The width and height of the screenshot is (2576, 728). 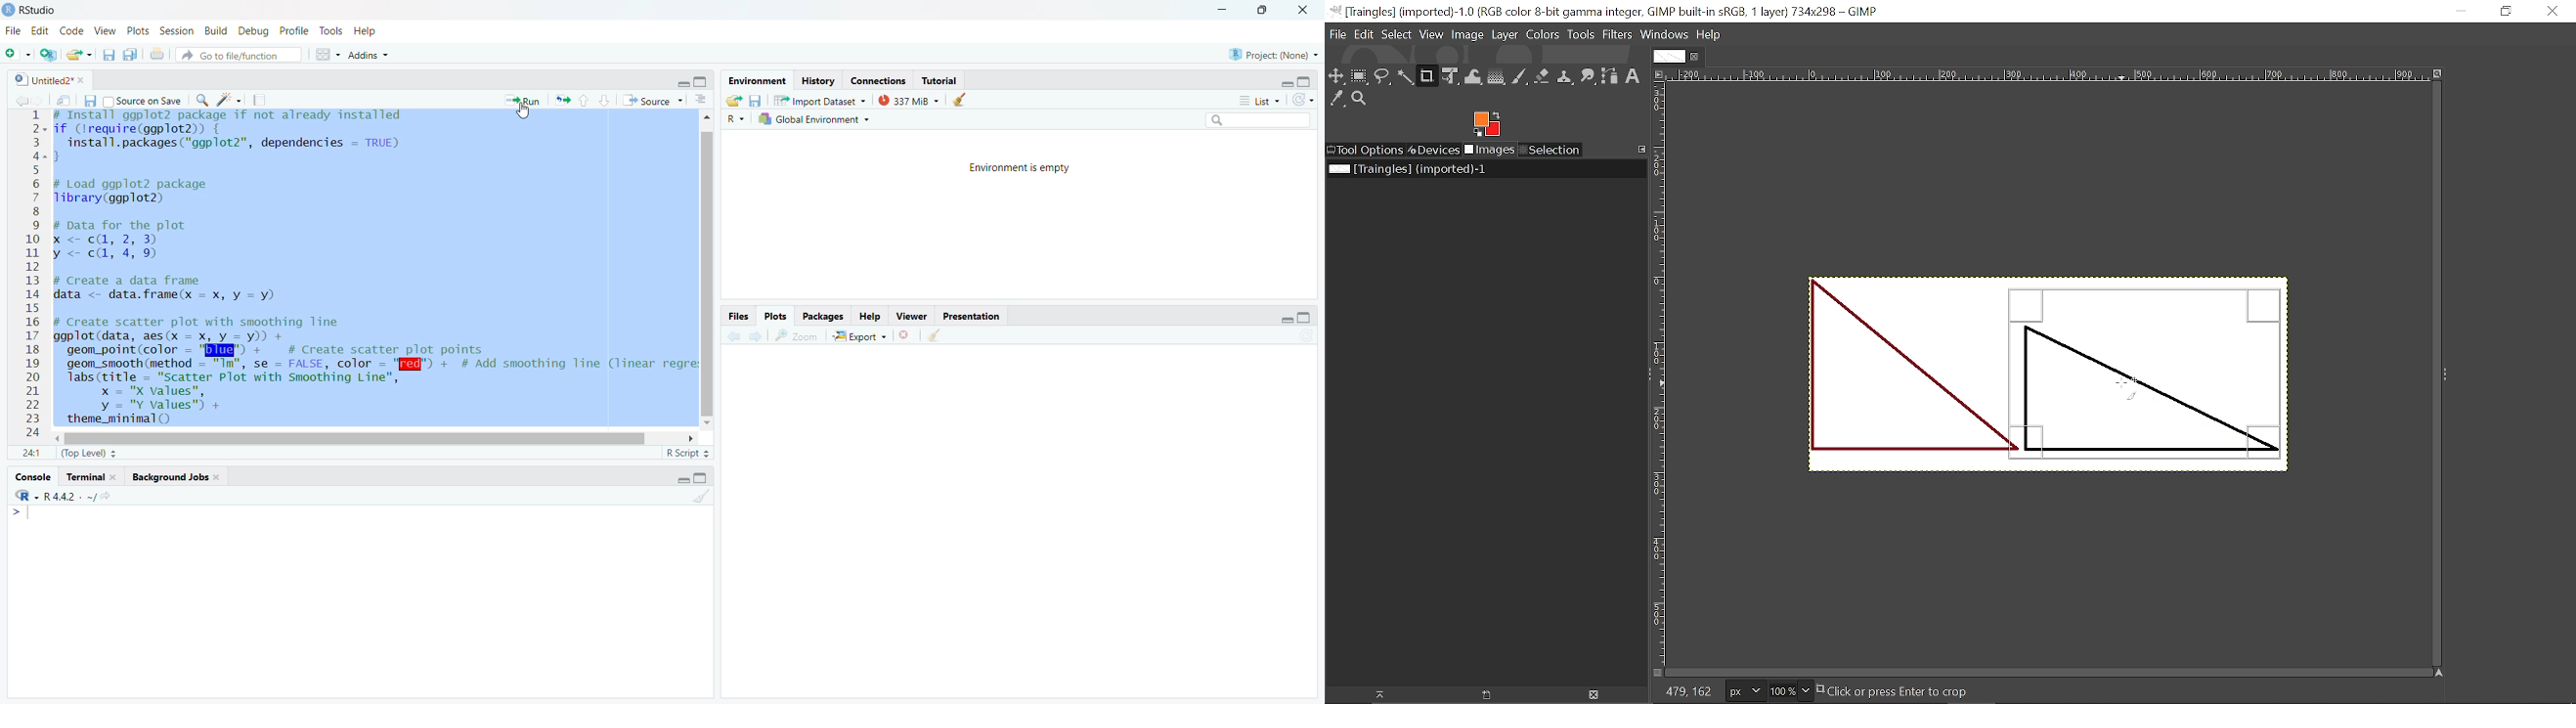 I want to click on vertical scroll bar, so click(x=709, y=274).